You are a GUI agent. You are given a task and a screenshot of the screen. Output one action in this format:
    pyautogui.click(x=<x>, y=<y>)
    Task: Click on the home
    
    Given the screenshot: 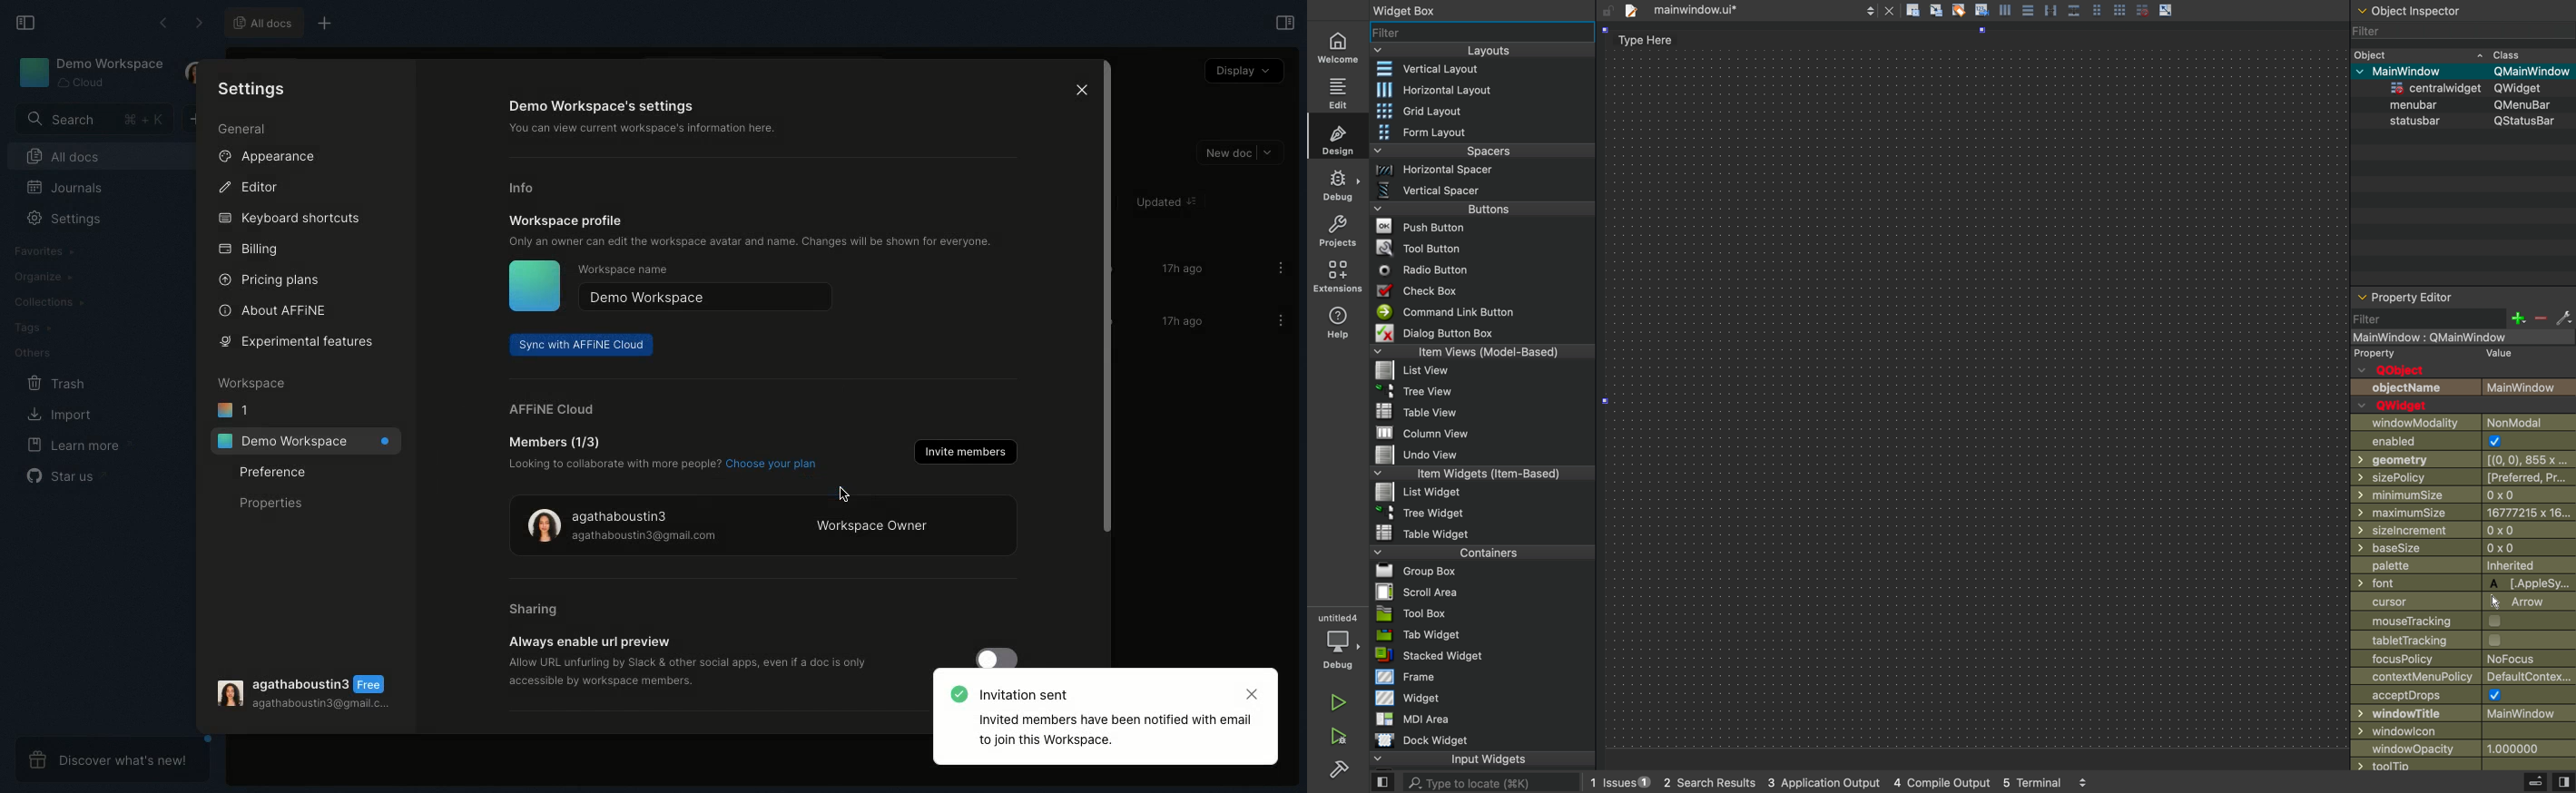 What is the action you would take?
    pyautogui.click(x=1338, y=45)
    